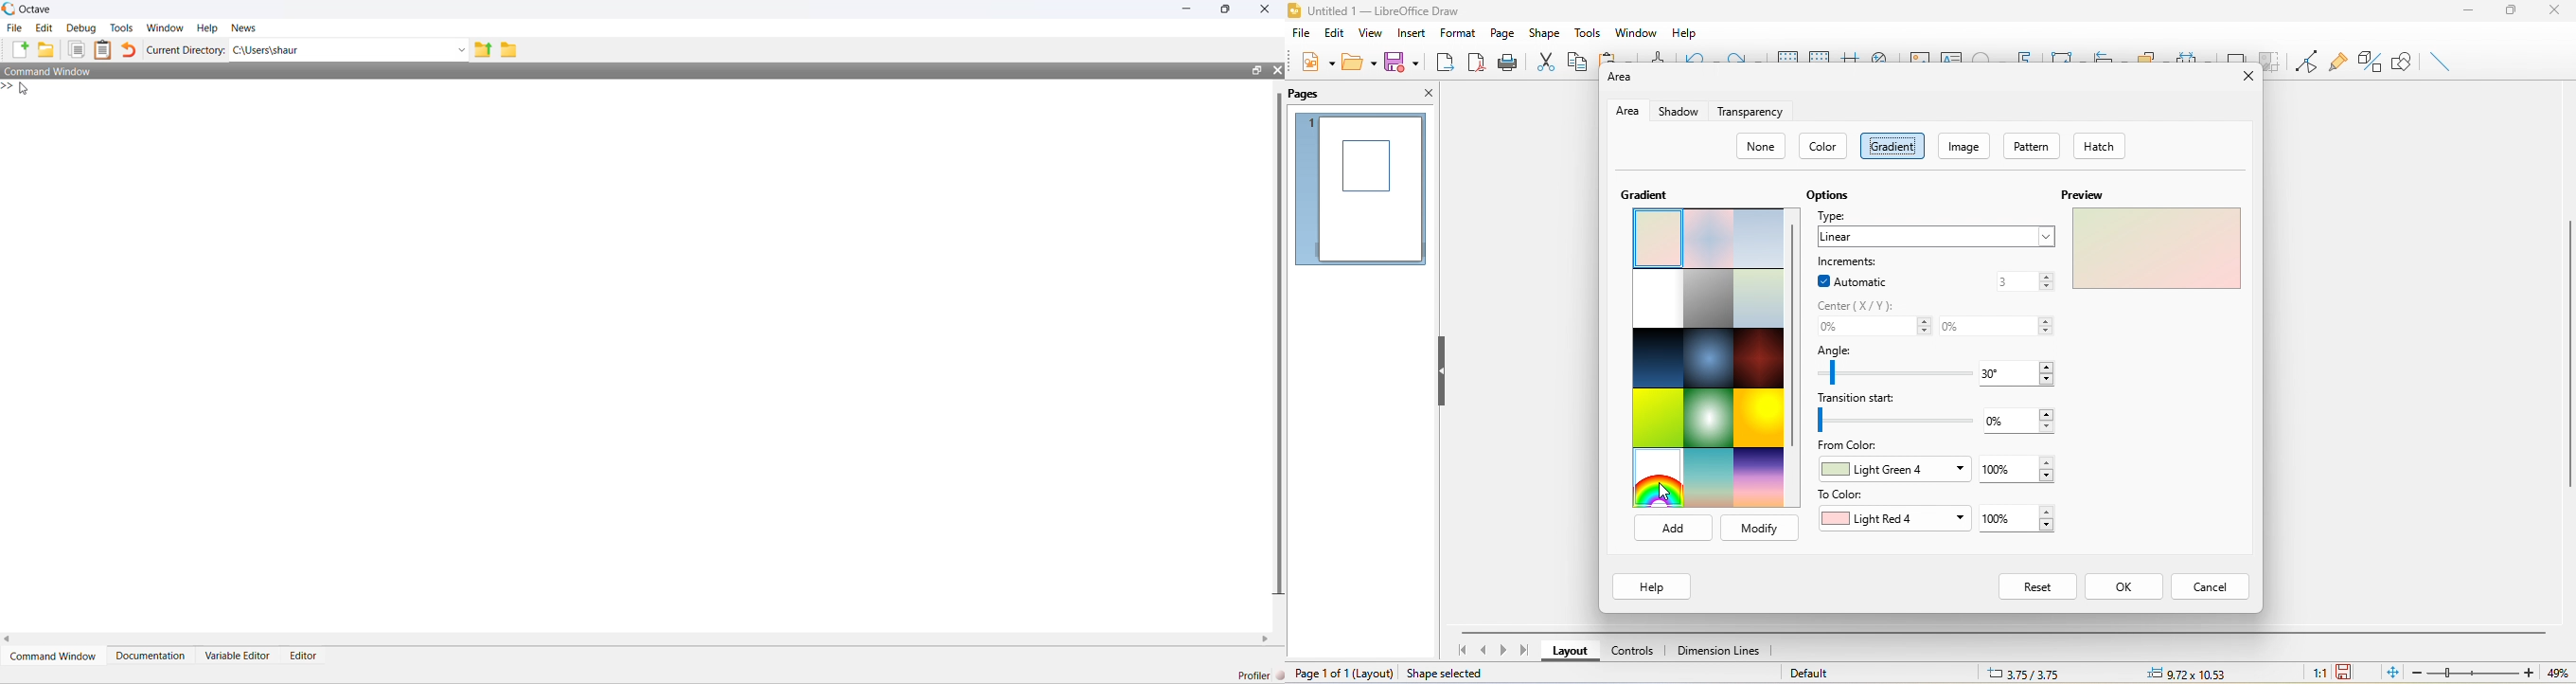 The height and width of the screenshot is (700, 2576). What do you see at coordinates (1577, 61) in the screenshot?
I see `copy` at bounding box center [1577, 61].